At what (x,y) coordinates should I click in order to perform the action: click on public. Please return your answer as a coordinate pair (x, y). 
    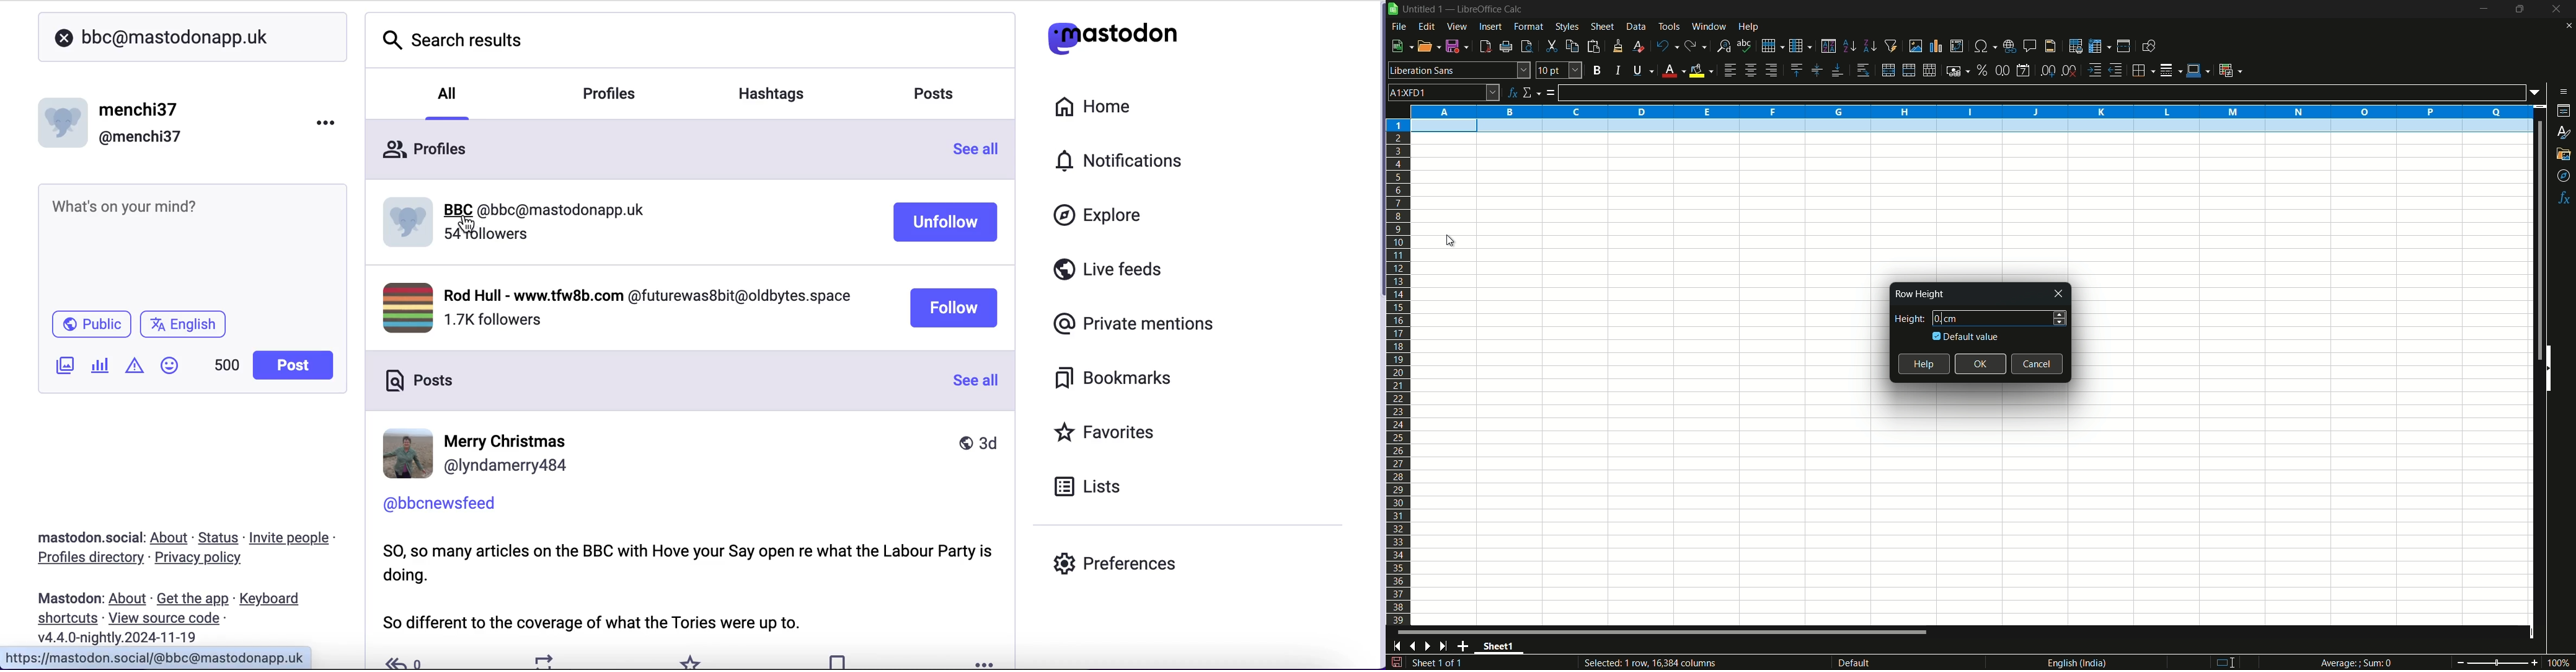
    Looking at the image, I should click on (90, 327).